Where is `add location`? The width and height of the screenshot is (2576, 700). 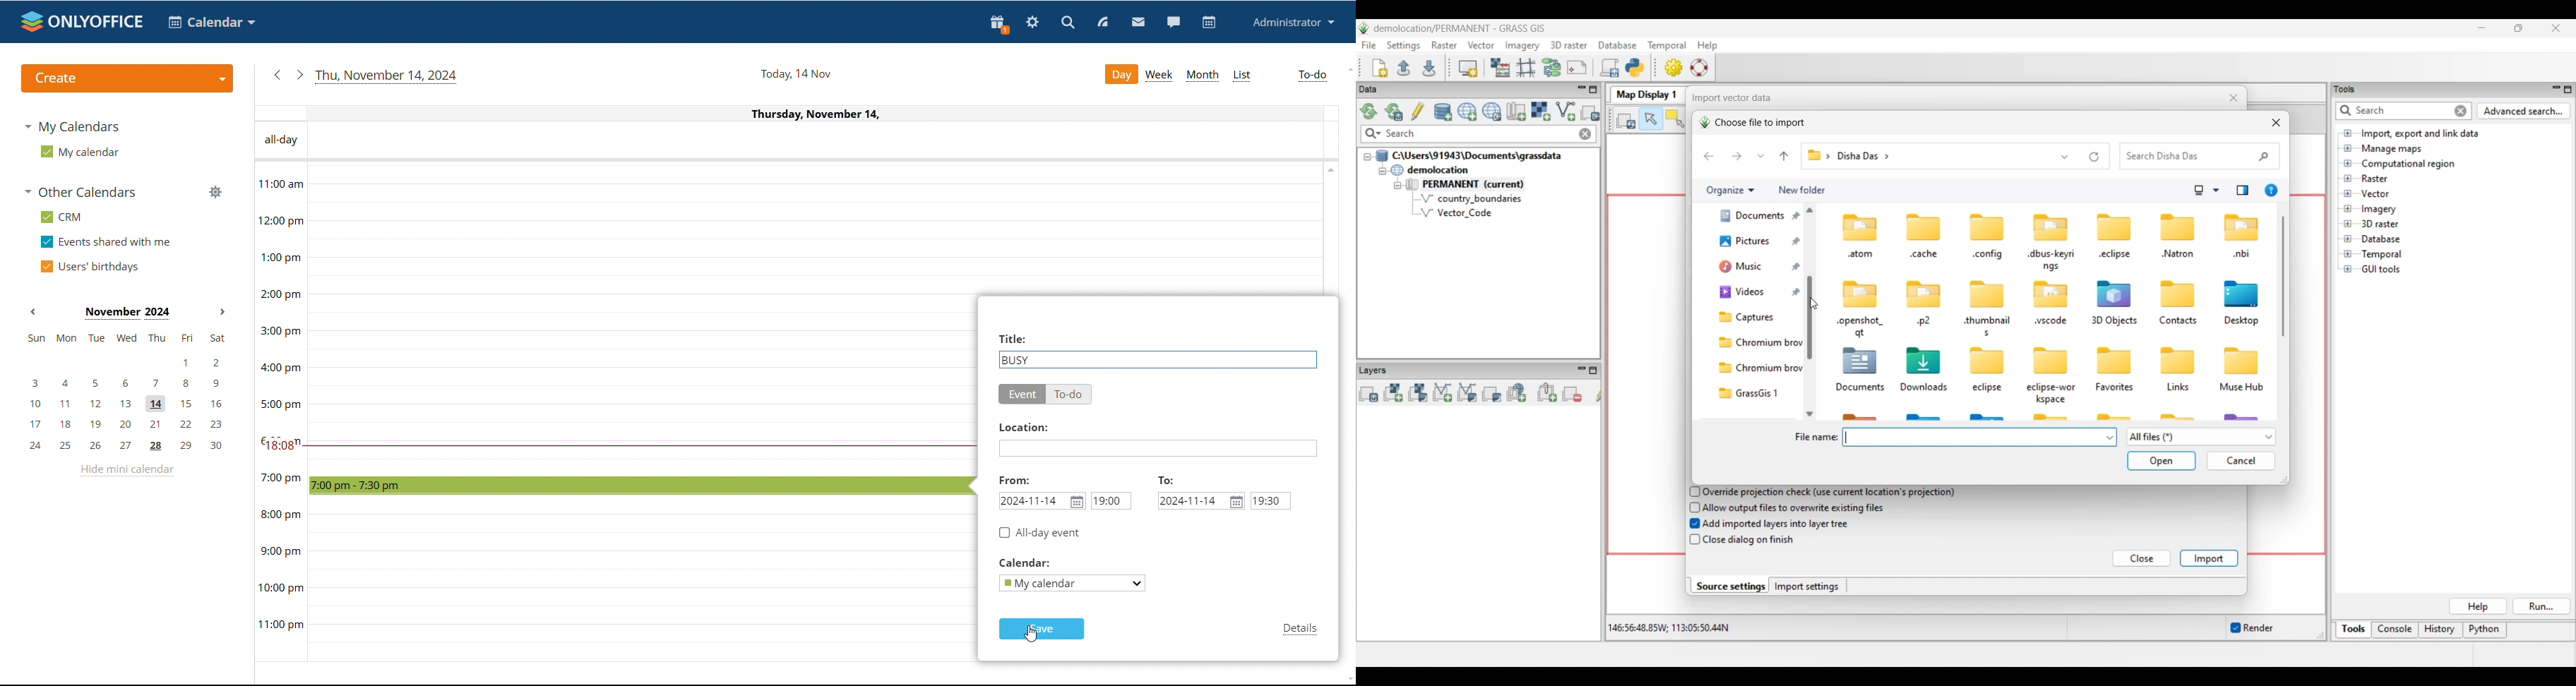 add location is located at coordinates (1159, 448).